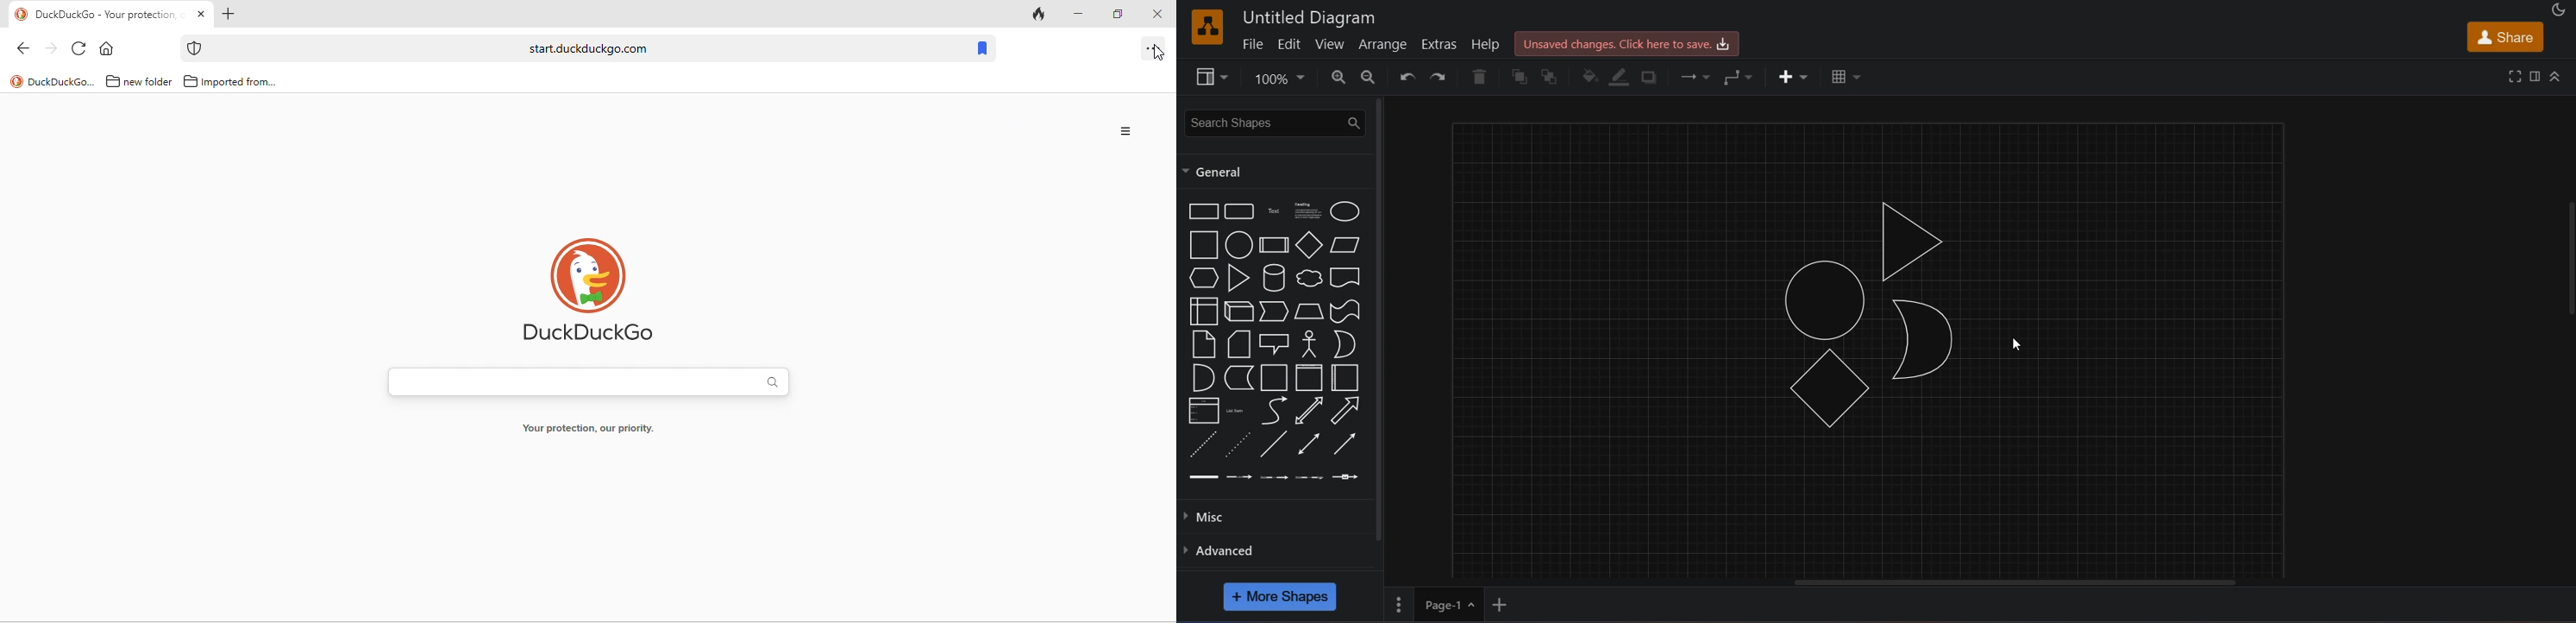 This screenshot has height=644, width=2576. Describe the element at coordinates (1555, 77) in the screenshot. I see `to back` at that location.